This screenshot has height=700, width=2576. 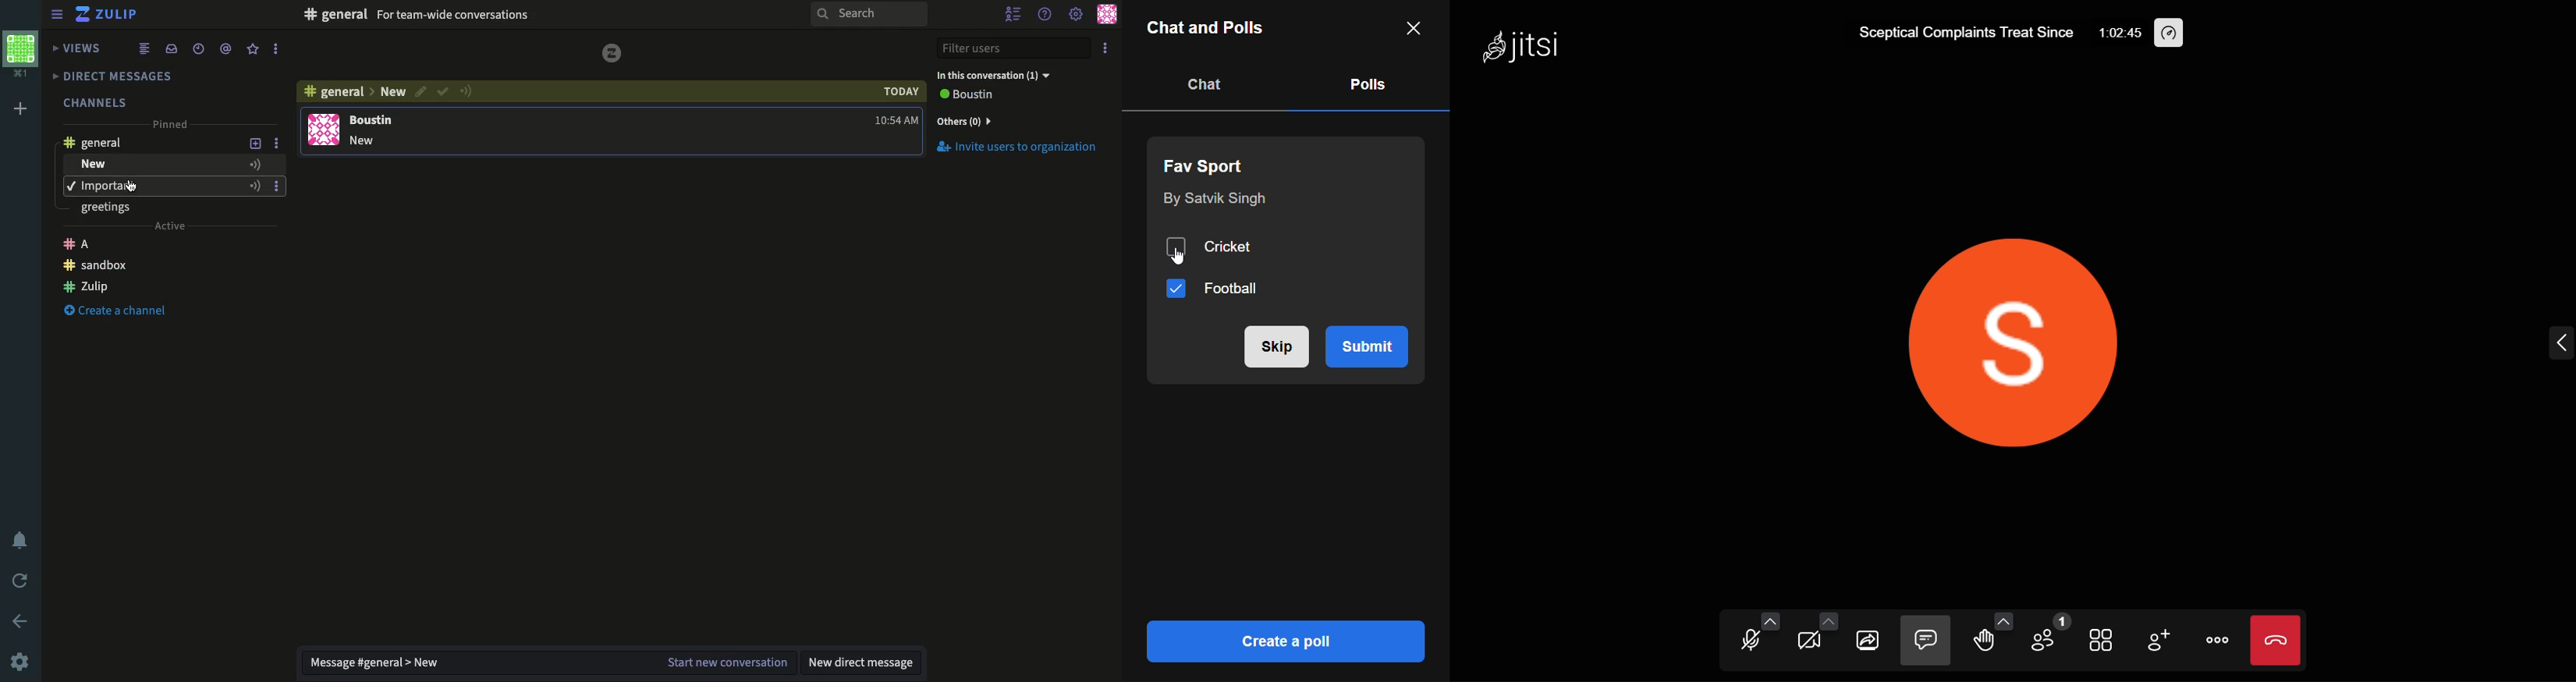 I want to click on Hide user list, so click(x=1013, y=14).